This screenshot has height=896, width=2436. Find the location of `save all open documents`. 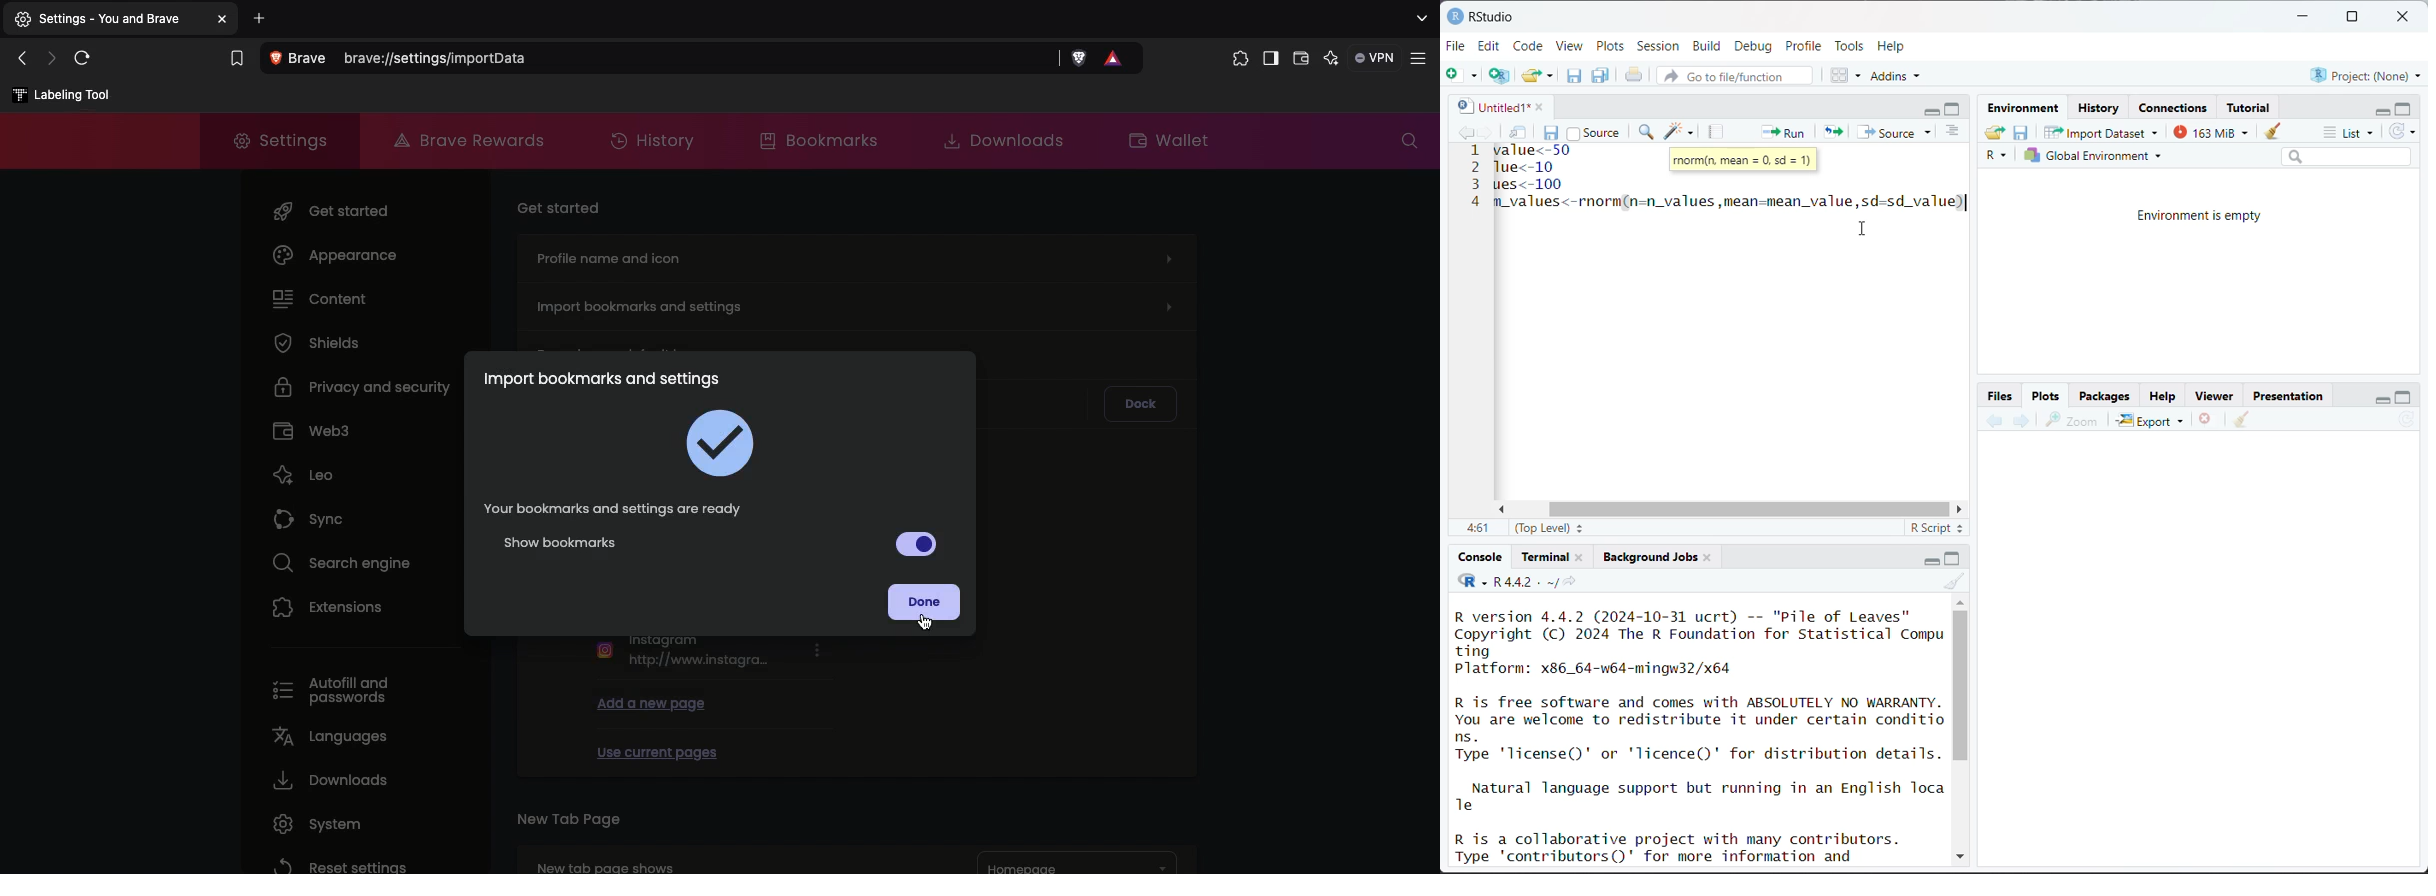

save all open documents is located at coordinates (1602, 75).